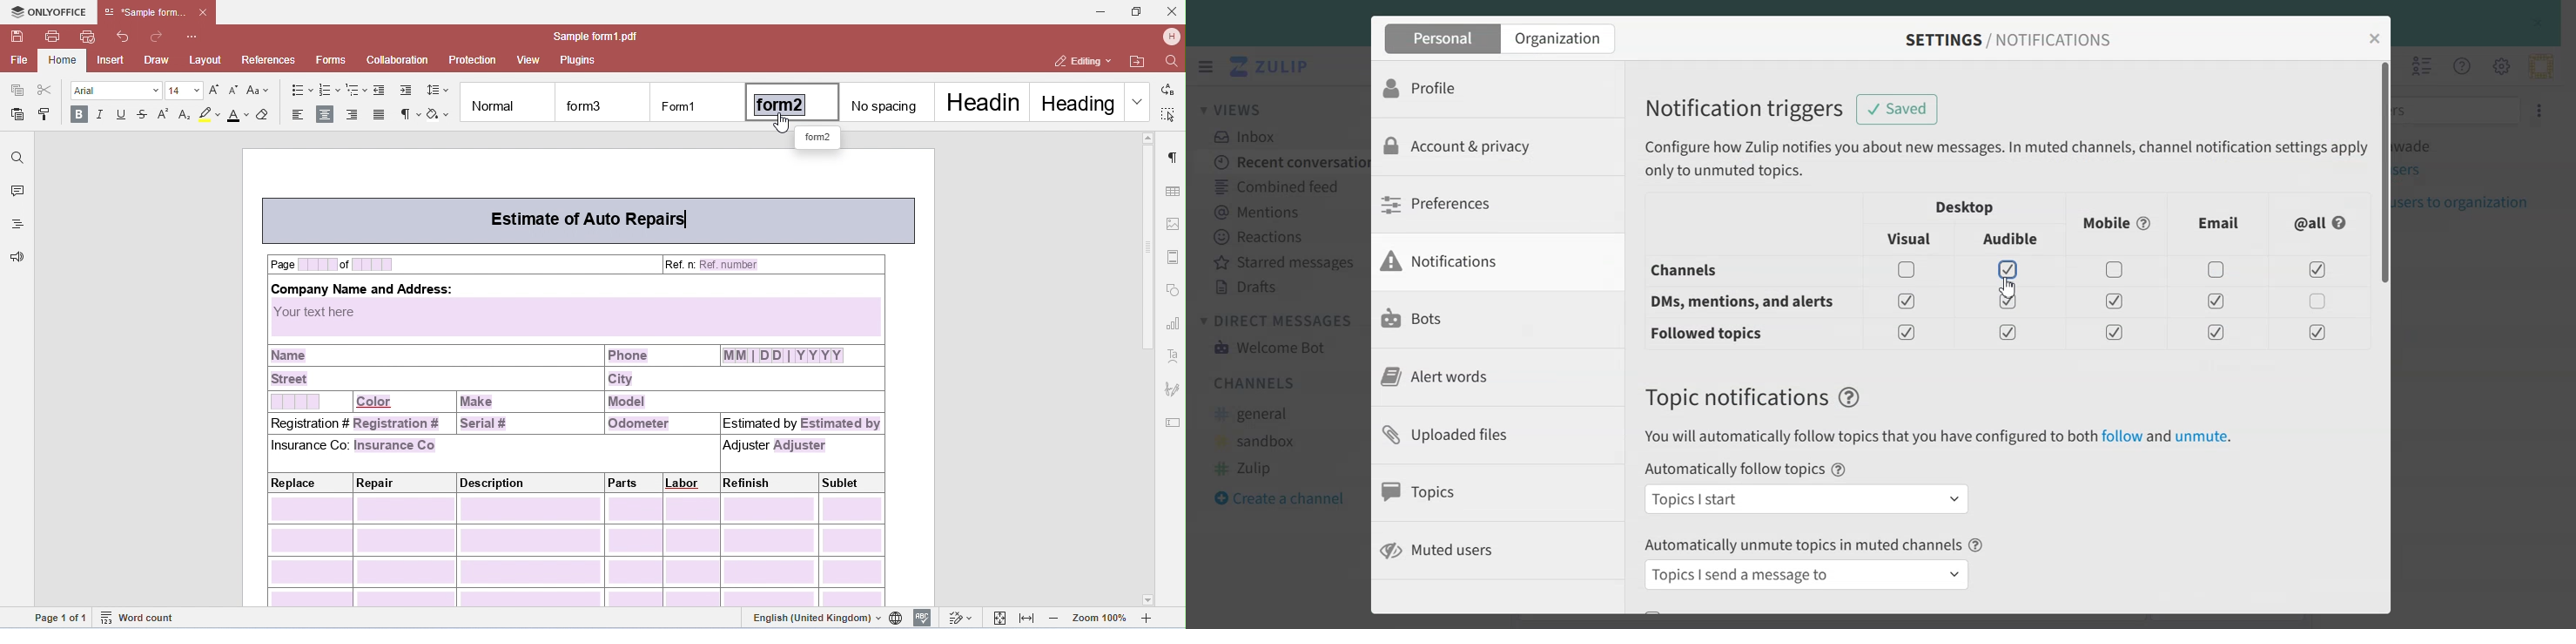  Describe the element at coordinates (1080, 62) in the screenshot. I see `editing` at that location.